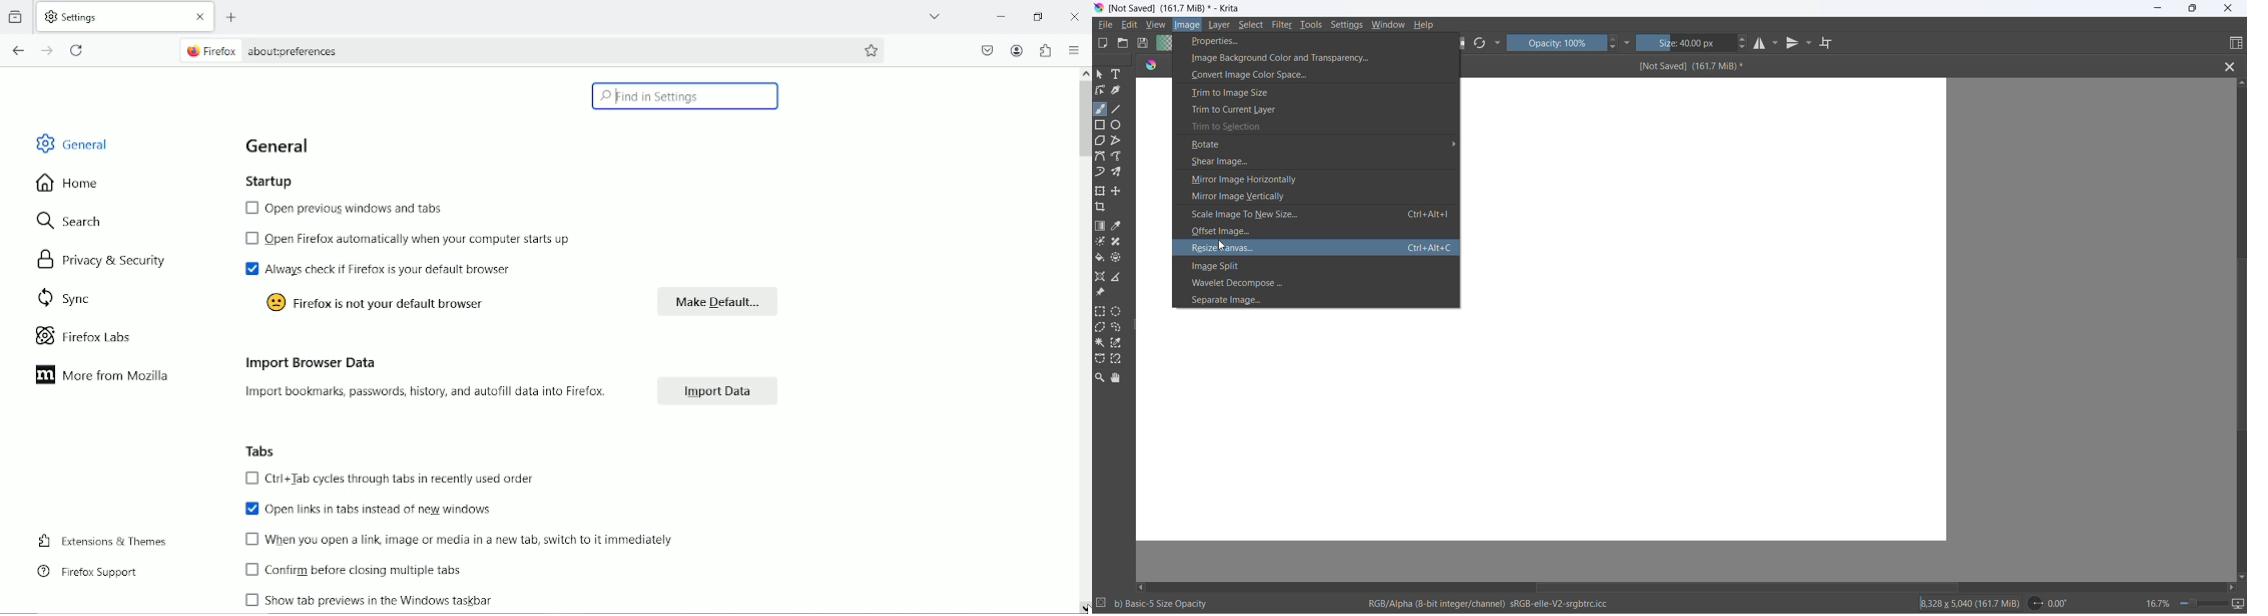  What do you see at coordinates (1162, 604) in the screenshot?
I see `opacity information` at bounding box center [1162, 604].